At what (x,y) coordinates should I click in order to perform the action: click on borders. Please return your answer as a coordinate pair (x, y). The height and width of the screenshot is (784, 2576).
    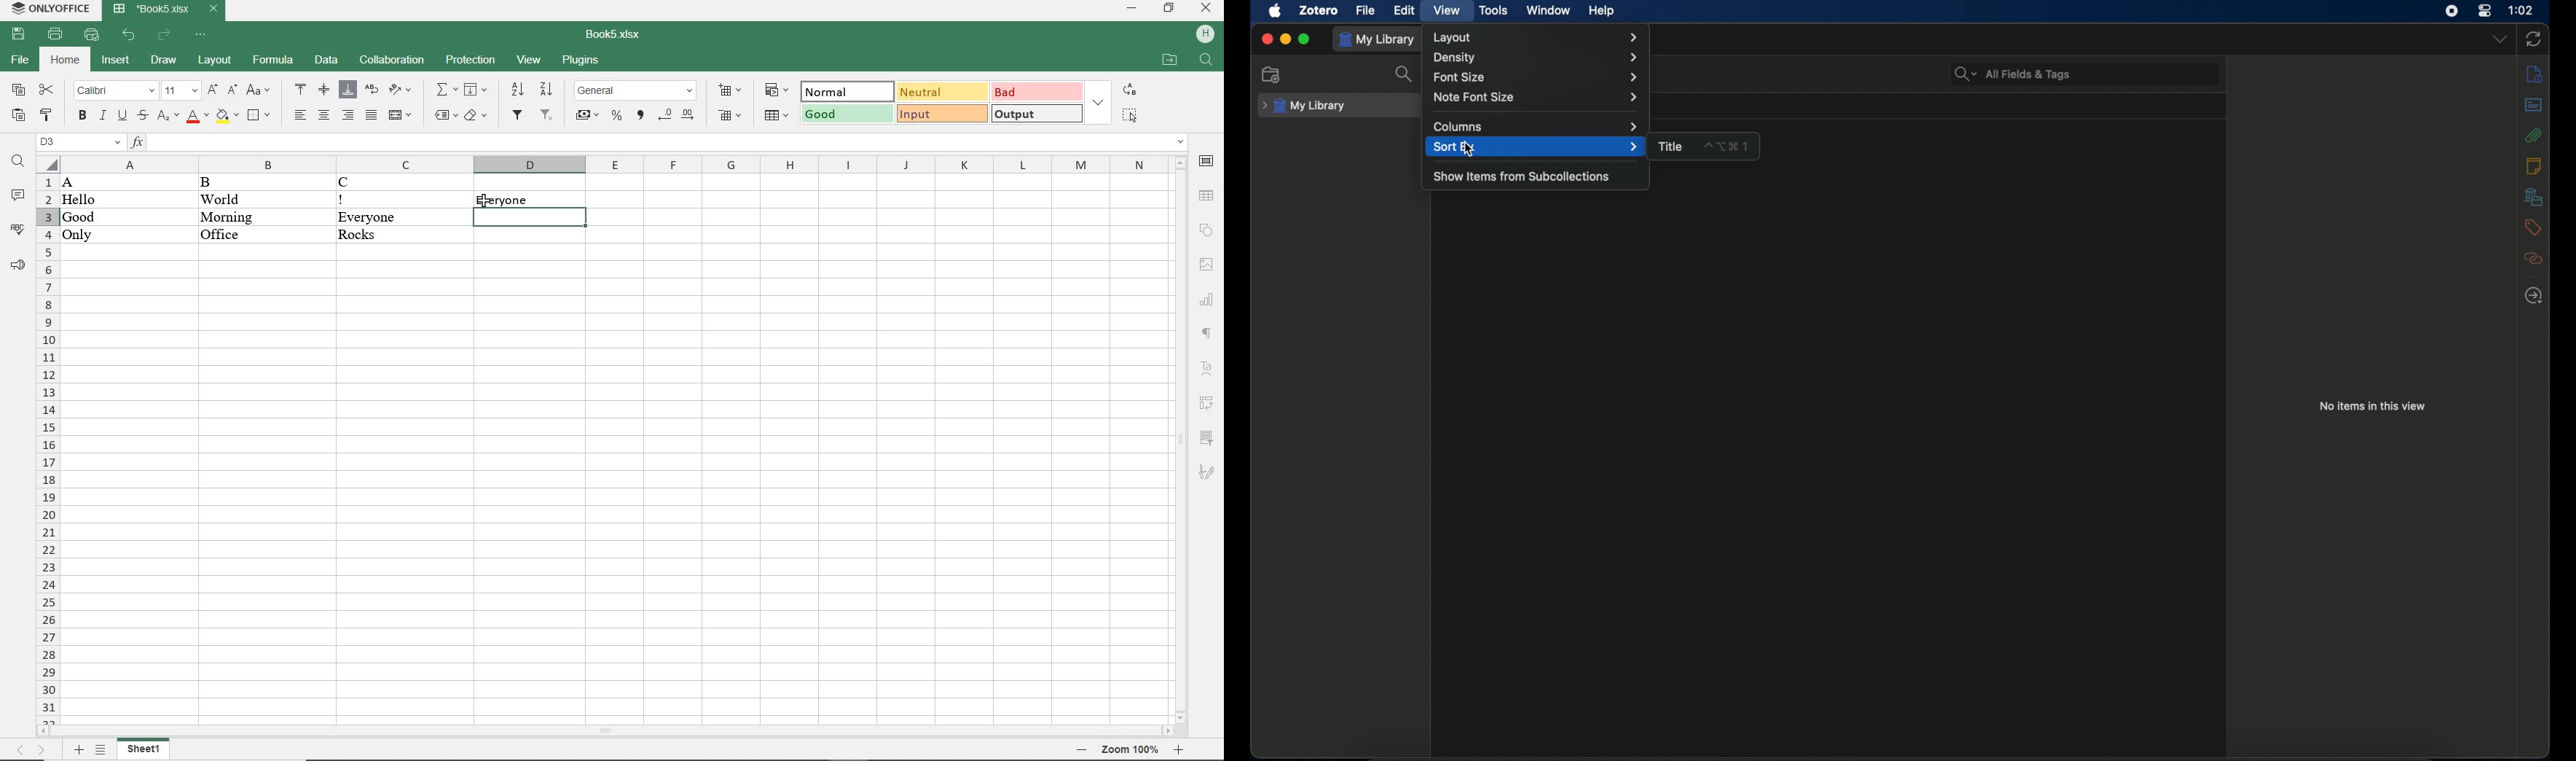
    Looking at the image, I should click on (261, 116).